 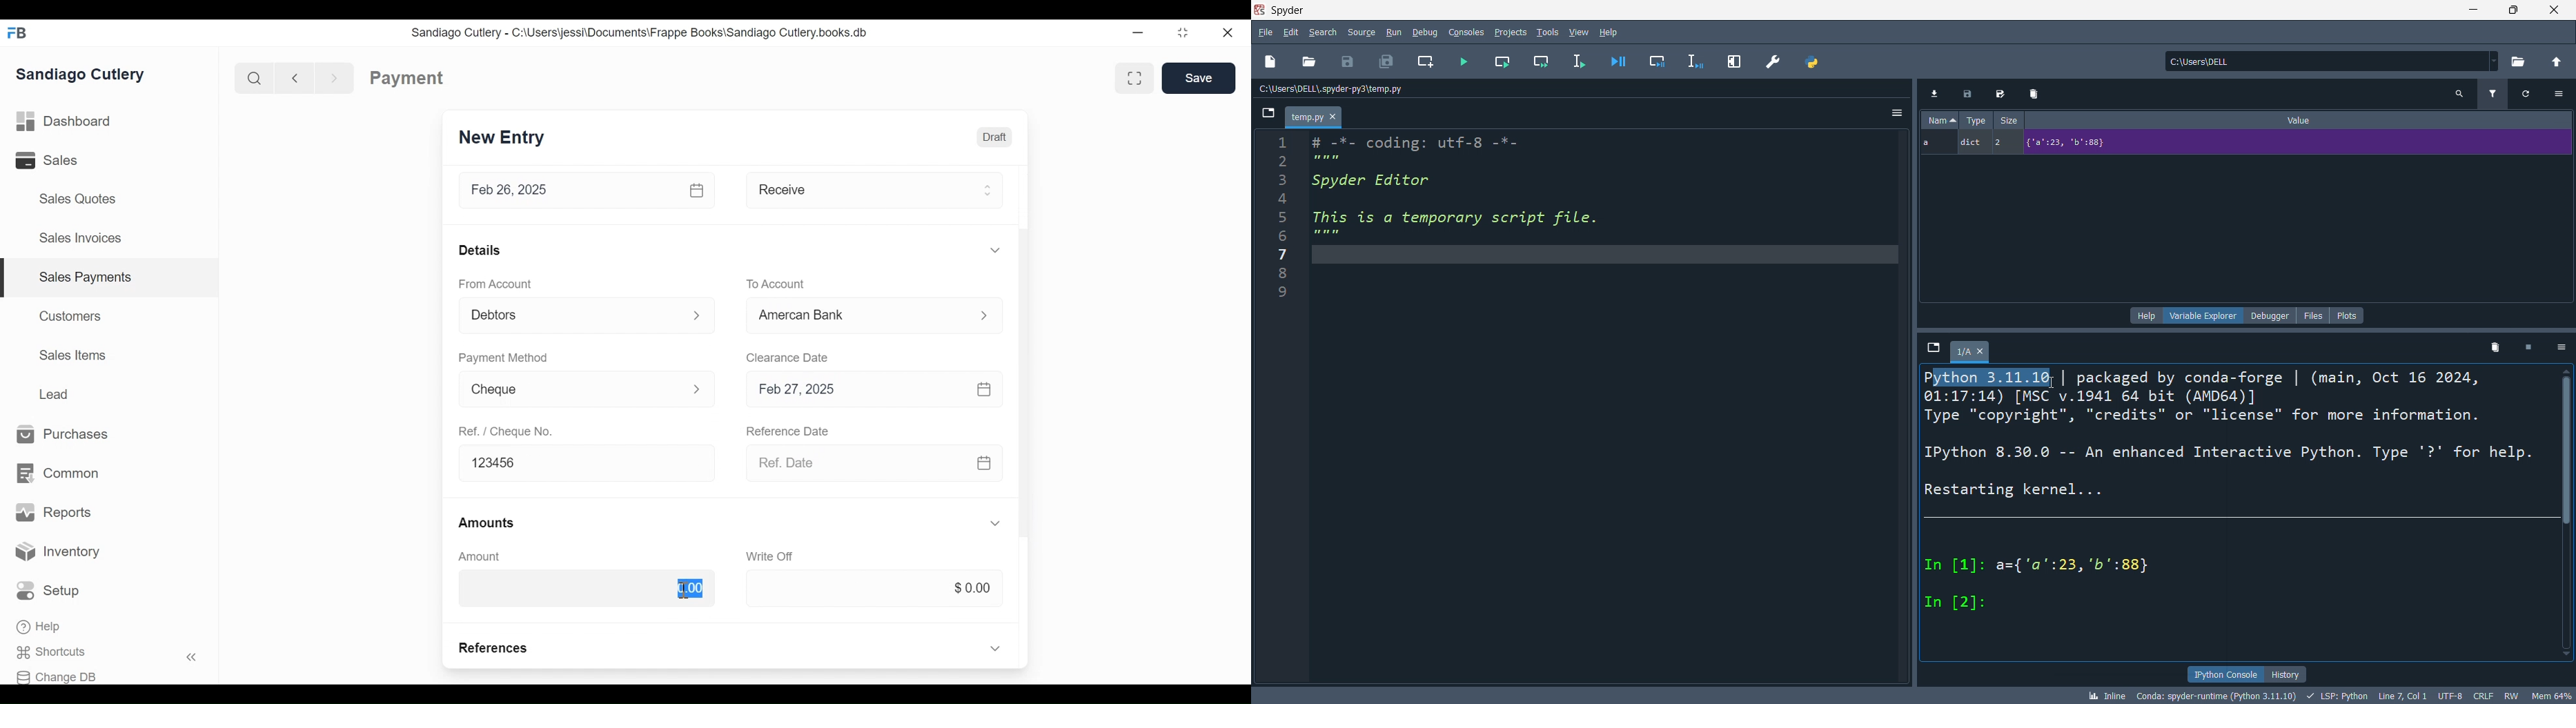 I want to click on Vertical Scroll bar, so click(x=1022, y=383).